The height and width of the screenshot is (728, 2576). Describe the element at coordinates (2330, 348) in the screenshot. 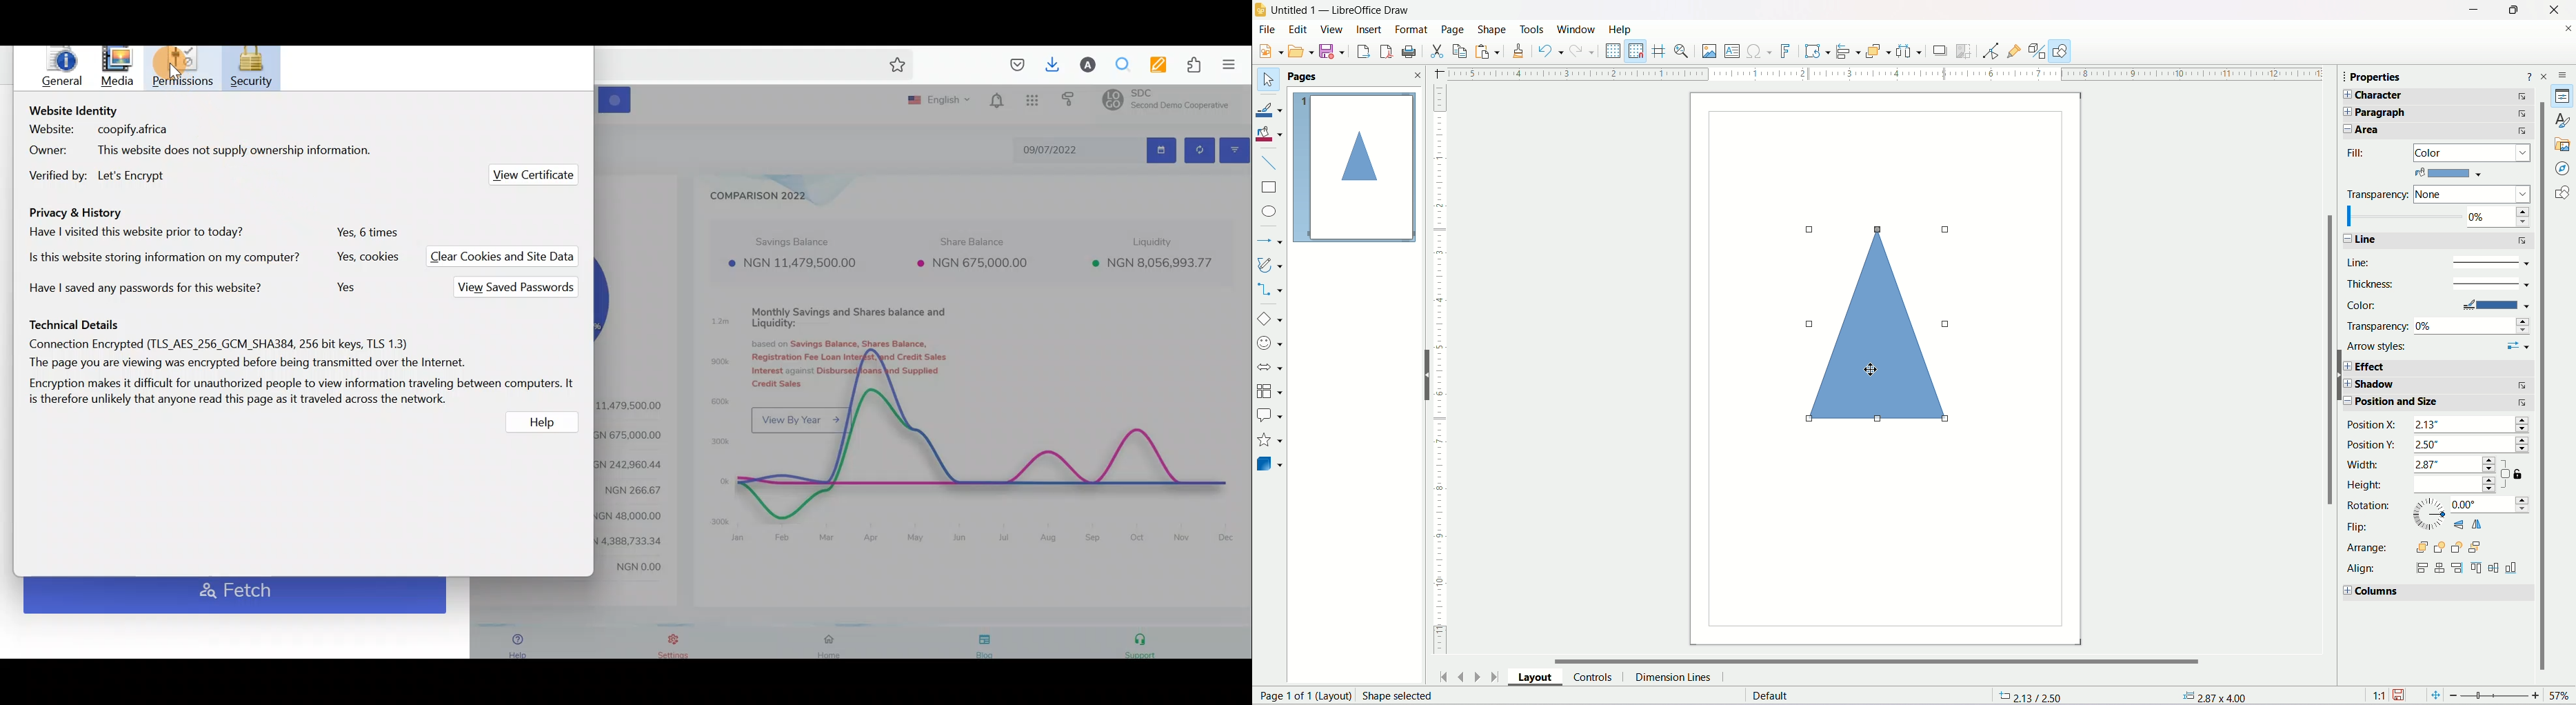

I see `vertical scroll bar` at that location.